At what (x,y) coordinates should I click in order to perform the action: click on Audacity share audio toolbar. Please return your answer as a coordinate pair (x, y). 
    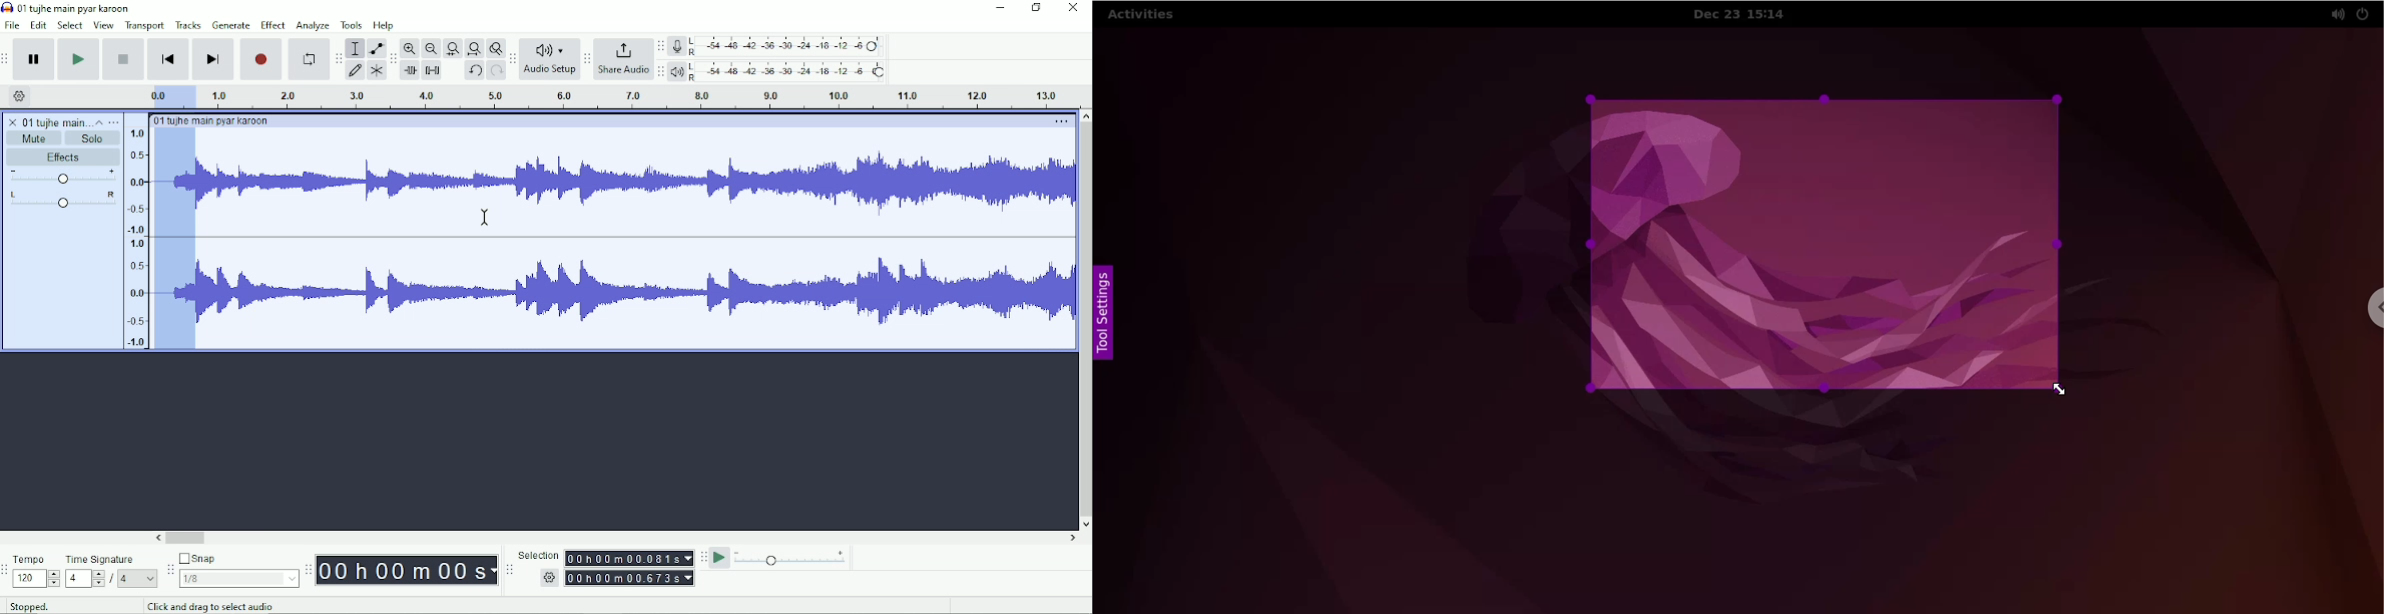
    Looking at the image, I should click on (587, 60).